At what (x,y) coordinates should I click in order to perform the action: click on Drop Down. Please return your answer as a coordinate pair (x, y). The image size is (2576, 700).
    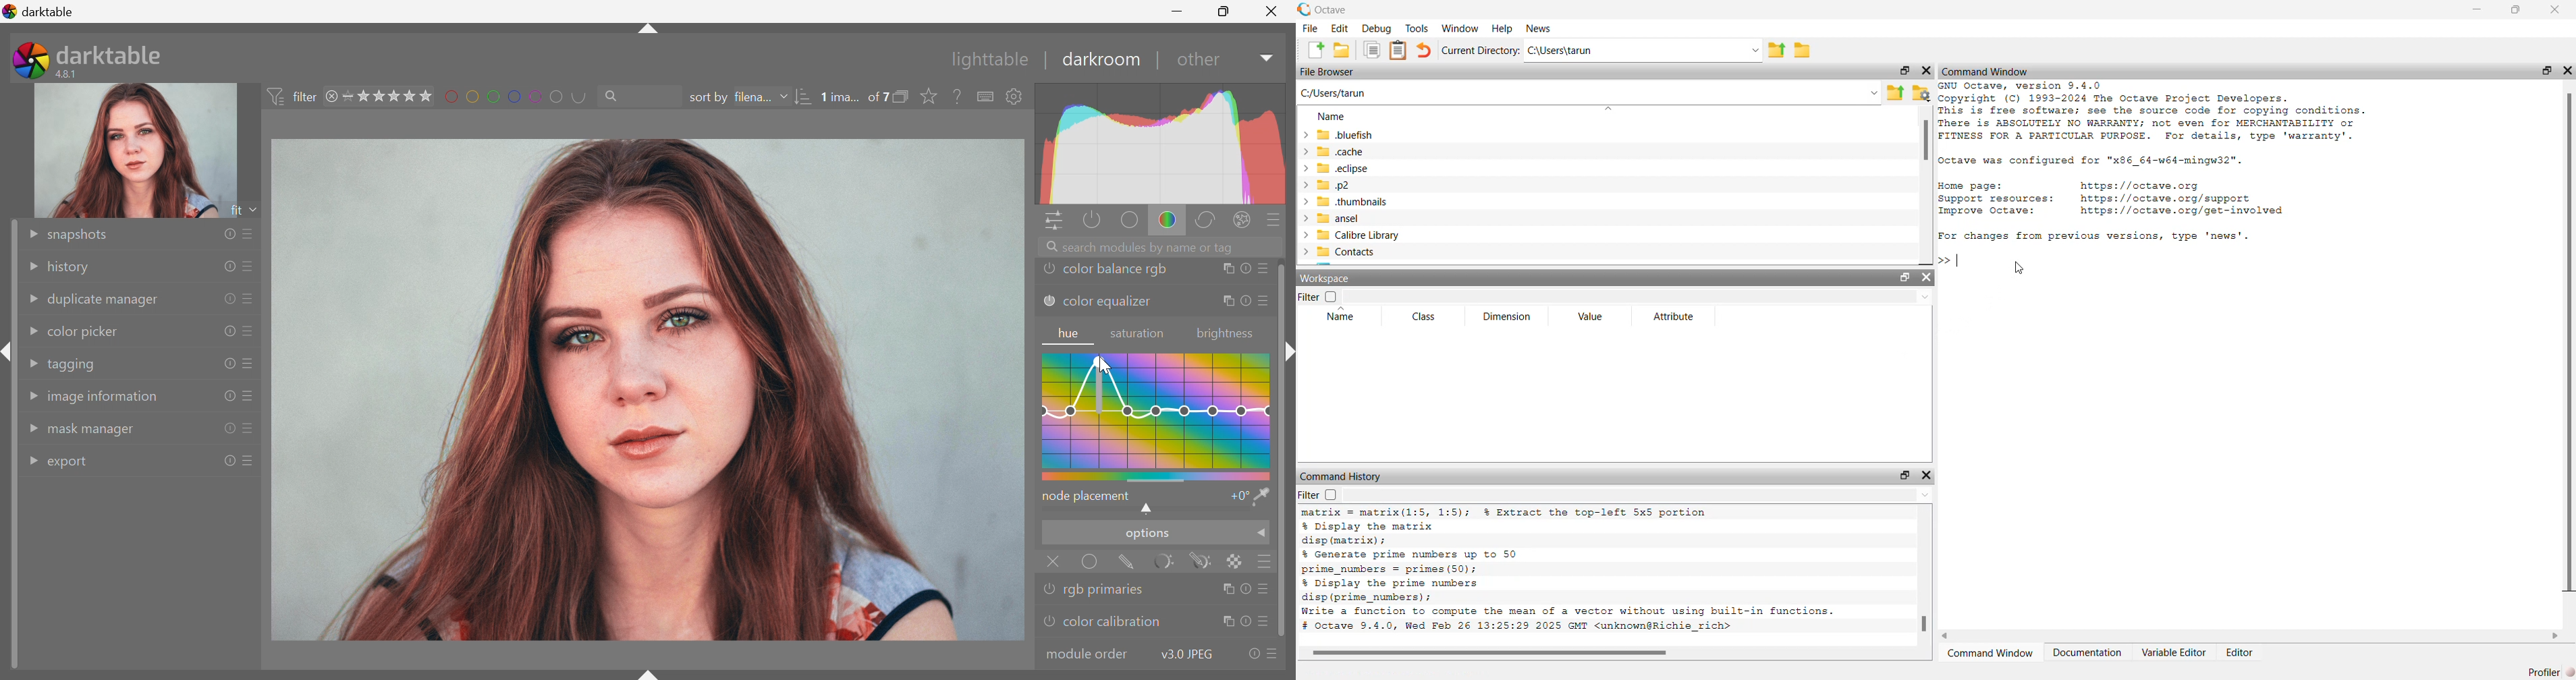
    Looking at the image, I should click on (1265, 59).